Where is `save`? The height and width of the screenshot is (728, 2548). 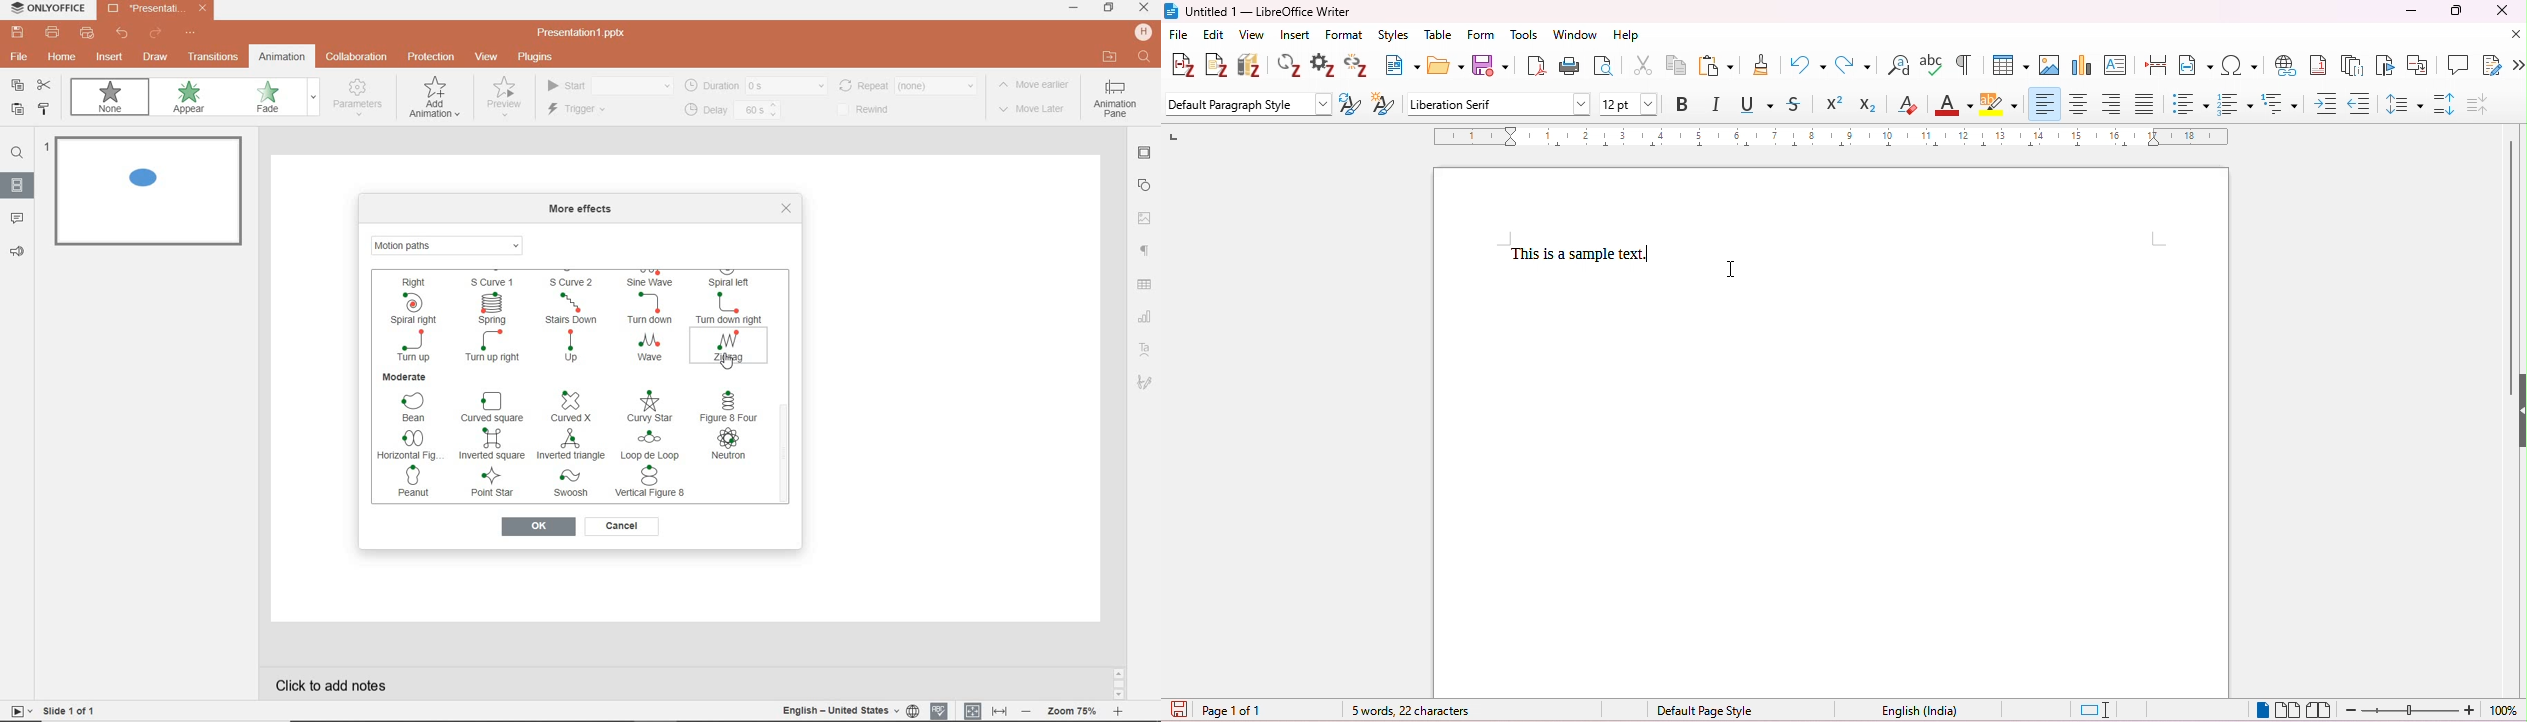 save is located at coordinates (1179, 710).